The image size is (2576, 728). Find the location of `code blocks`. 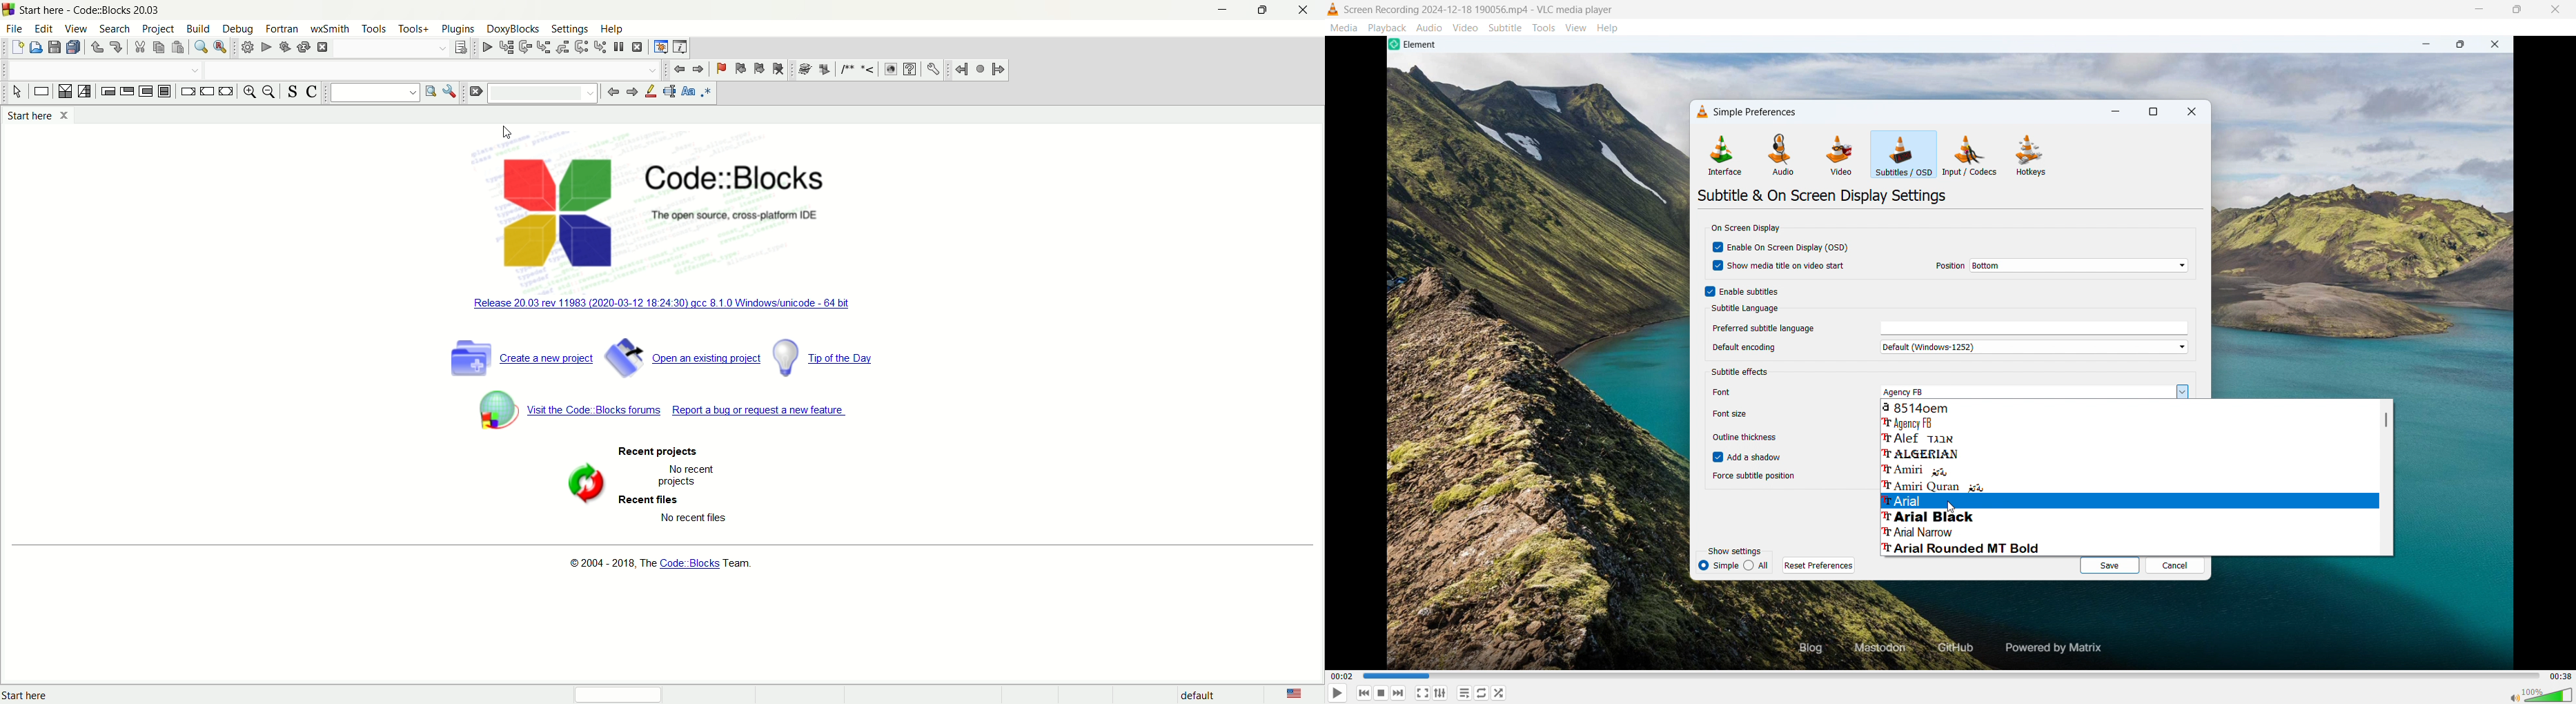

code blocks is located at coordinates (689, 563).